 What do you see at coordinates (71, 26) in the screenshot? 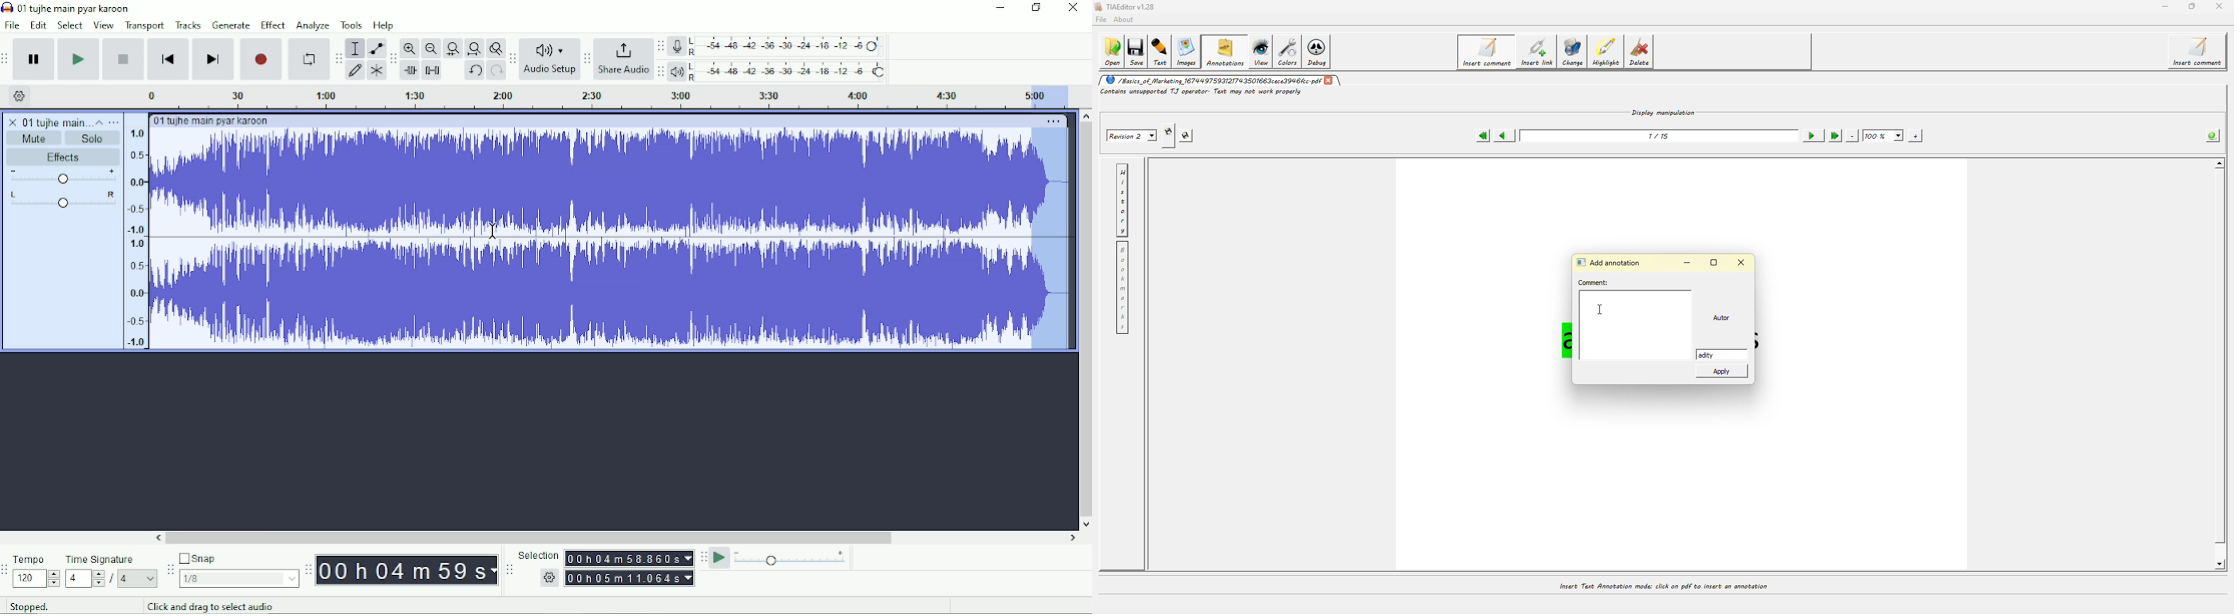
I see `Select` at bounding box center [71, 26].